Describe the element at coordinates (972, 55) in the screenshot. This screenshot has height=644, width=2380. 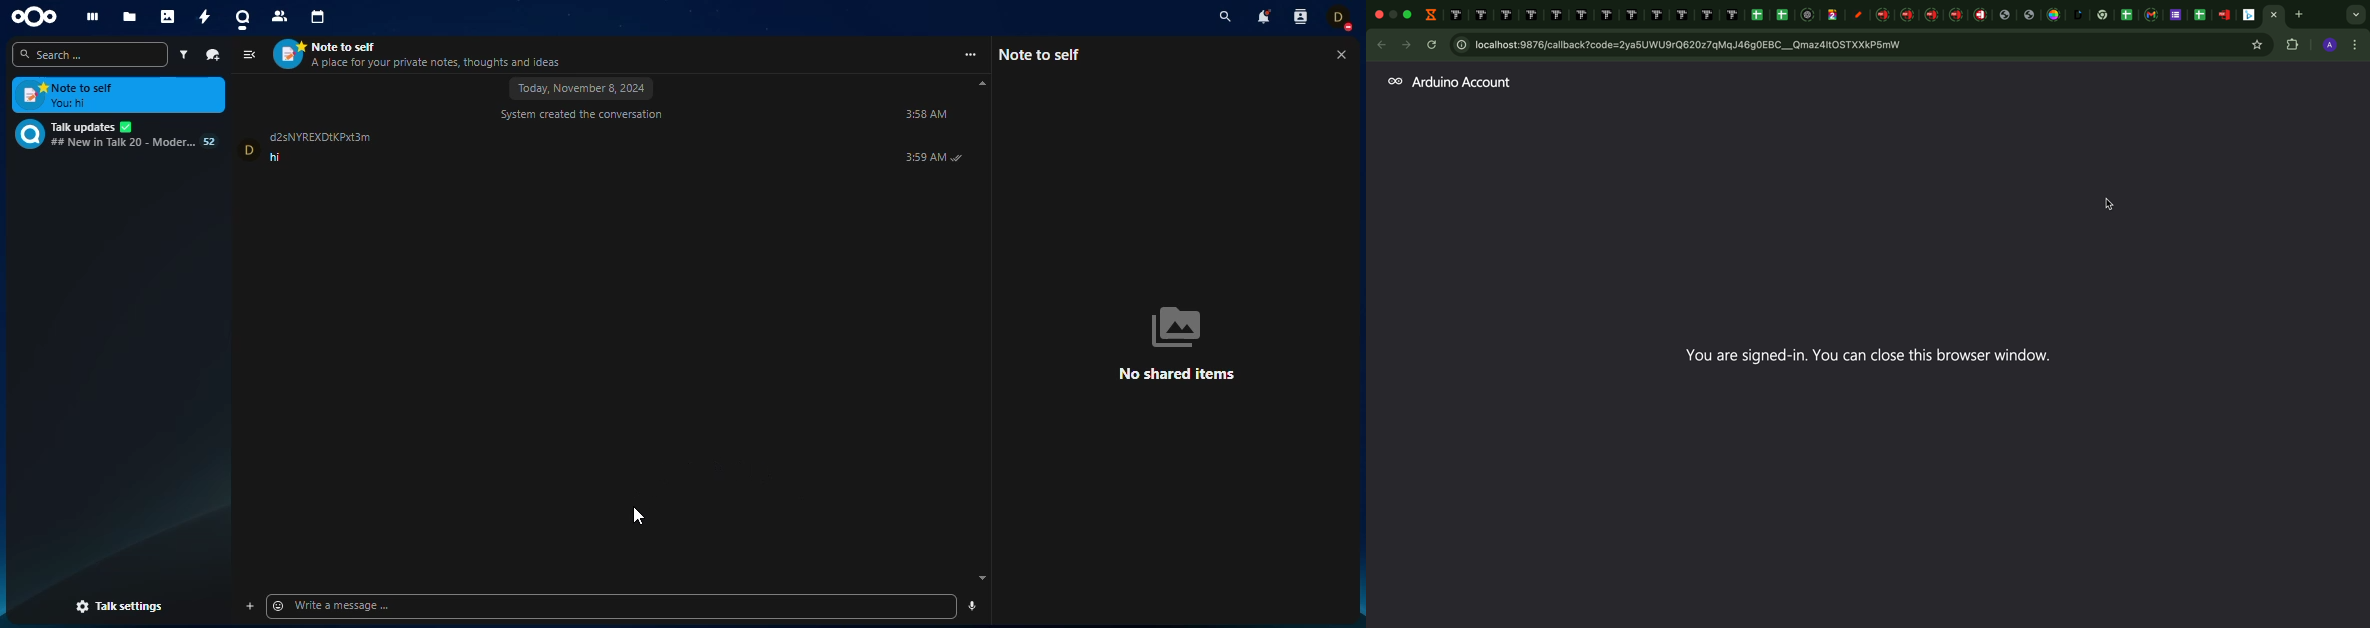
I see `more` at that location.